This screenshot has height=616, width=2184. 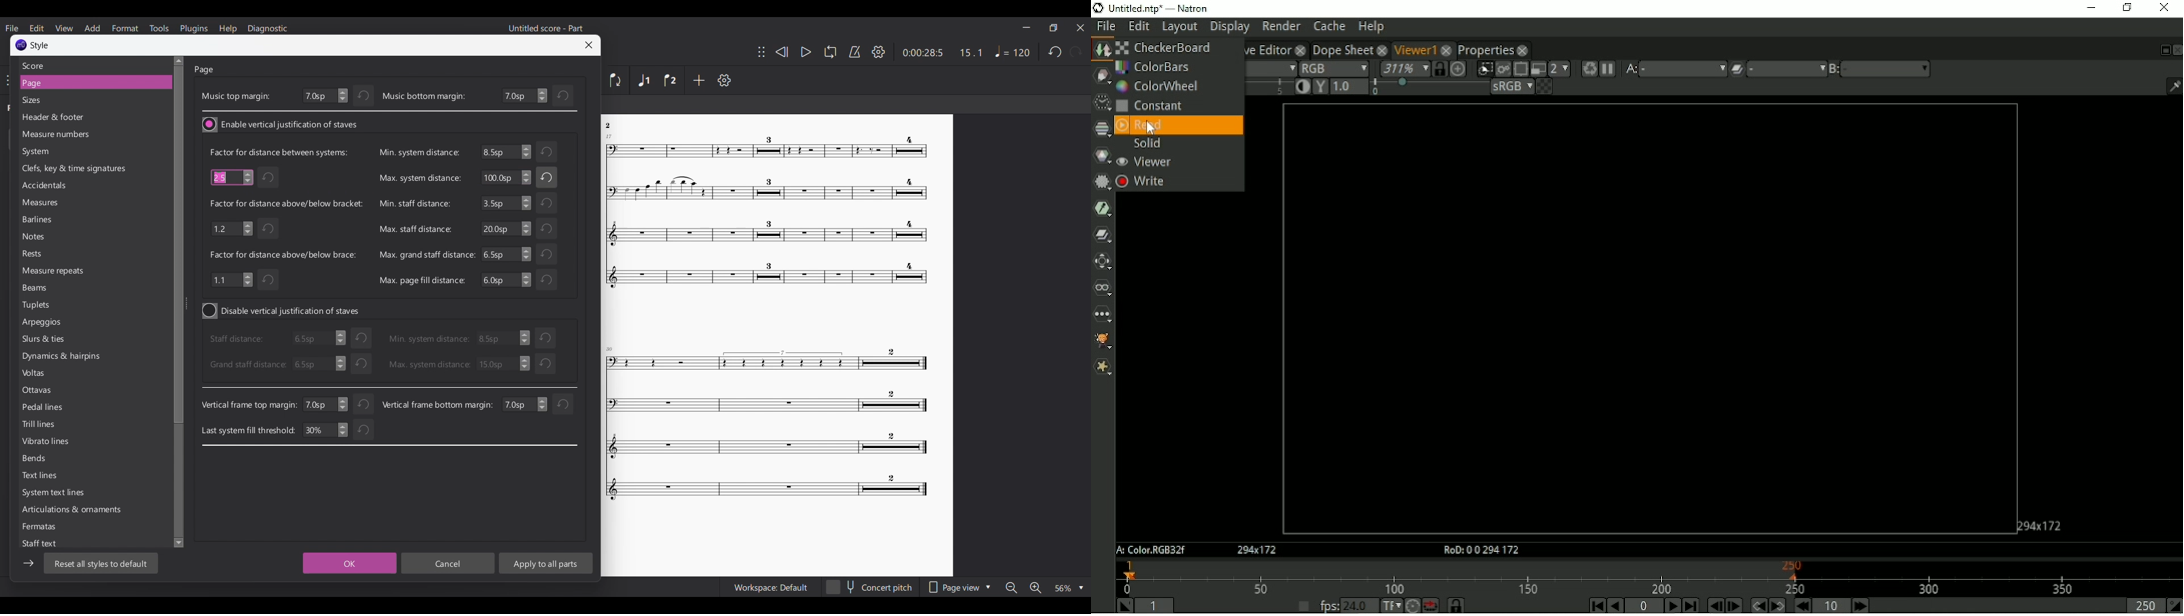 What do you see at coordinates (194, 28) in the screenshot?
I see `Plugins menu` at bounding box center [194, 28].